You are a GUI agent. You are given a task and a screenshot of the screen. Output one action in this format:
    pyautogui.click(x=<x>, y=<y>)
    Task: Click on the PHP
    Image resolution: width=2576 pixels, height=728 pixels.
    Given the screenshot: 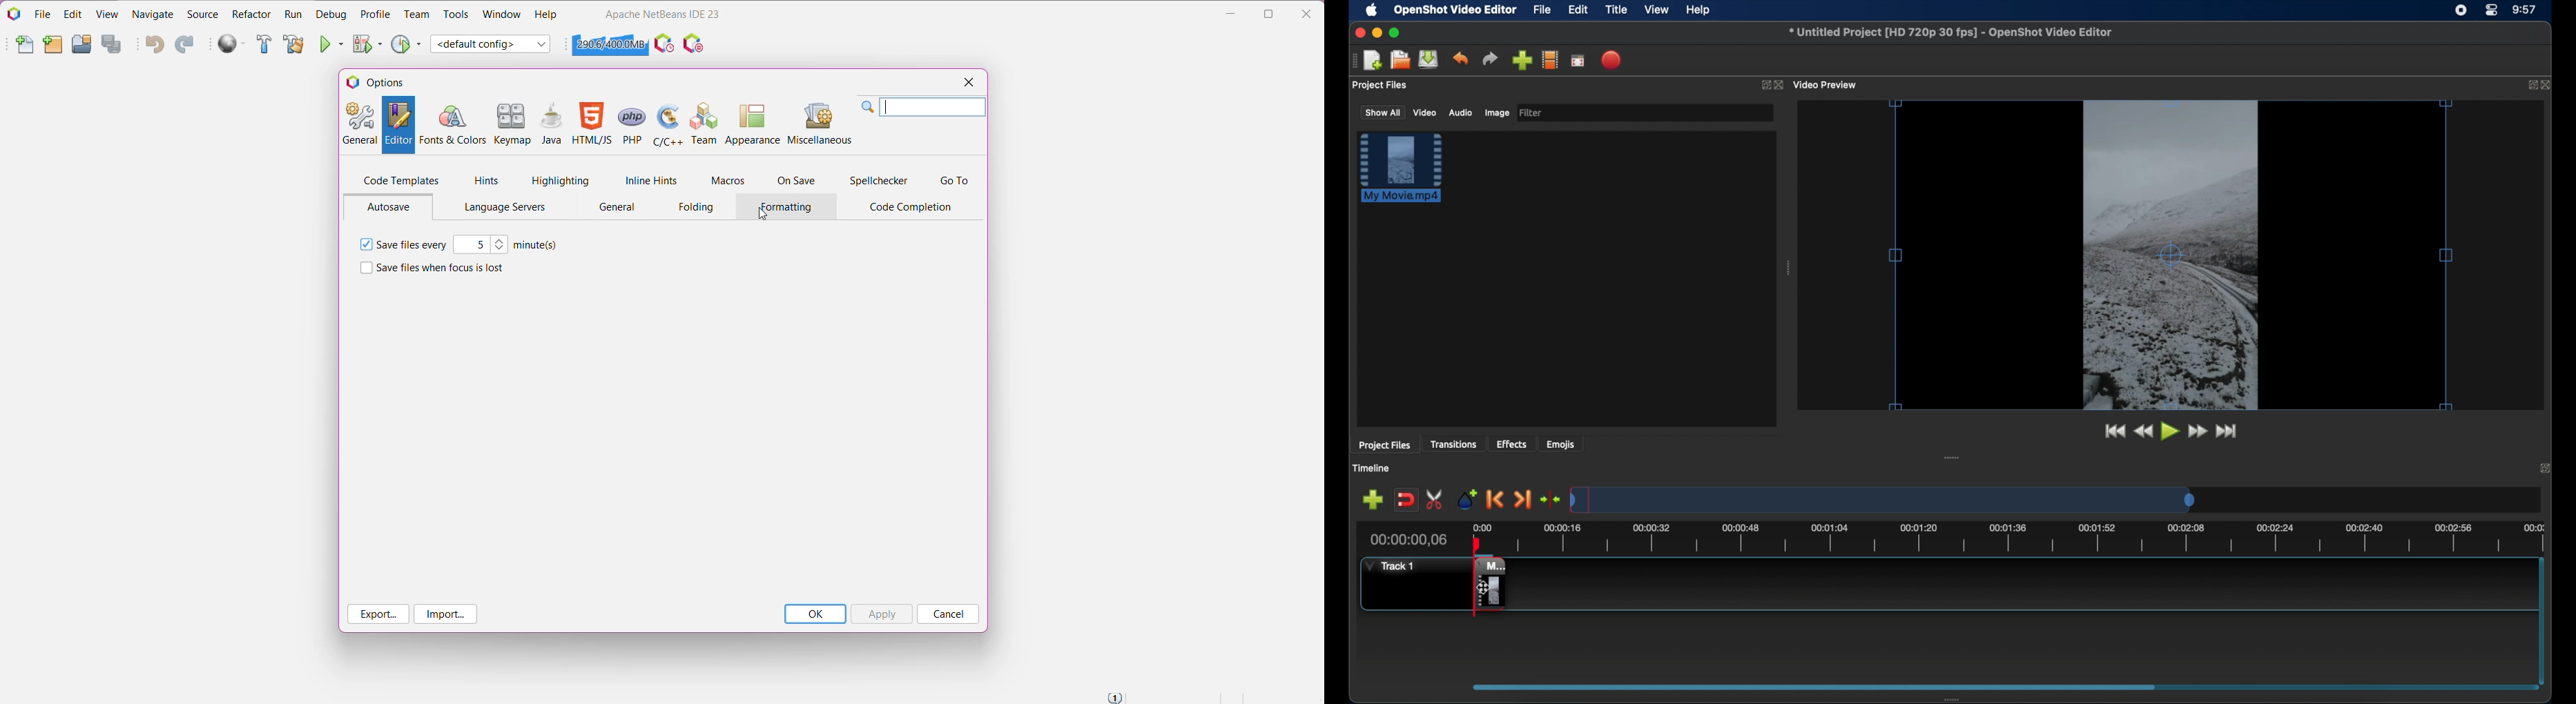 What is the action you would take?
    pyautogui.click(x=631, y=124)
    